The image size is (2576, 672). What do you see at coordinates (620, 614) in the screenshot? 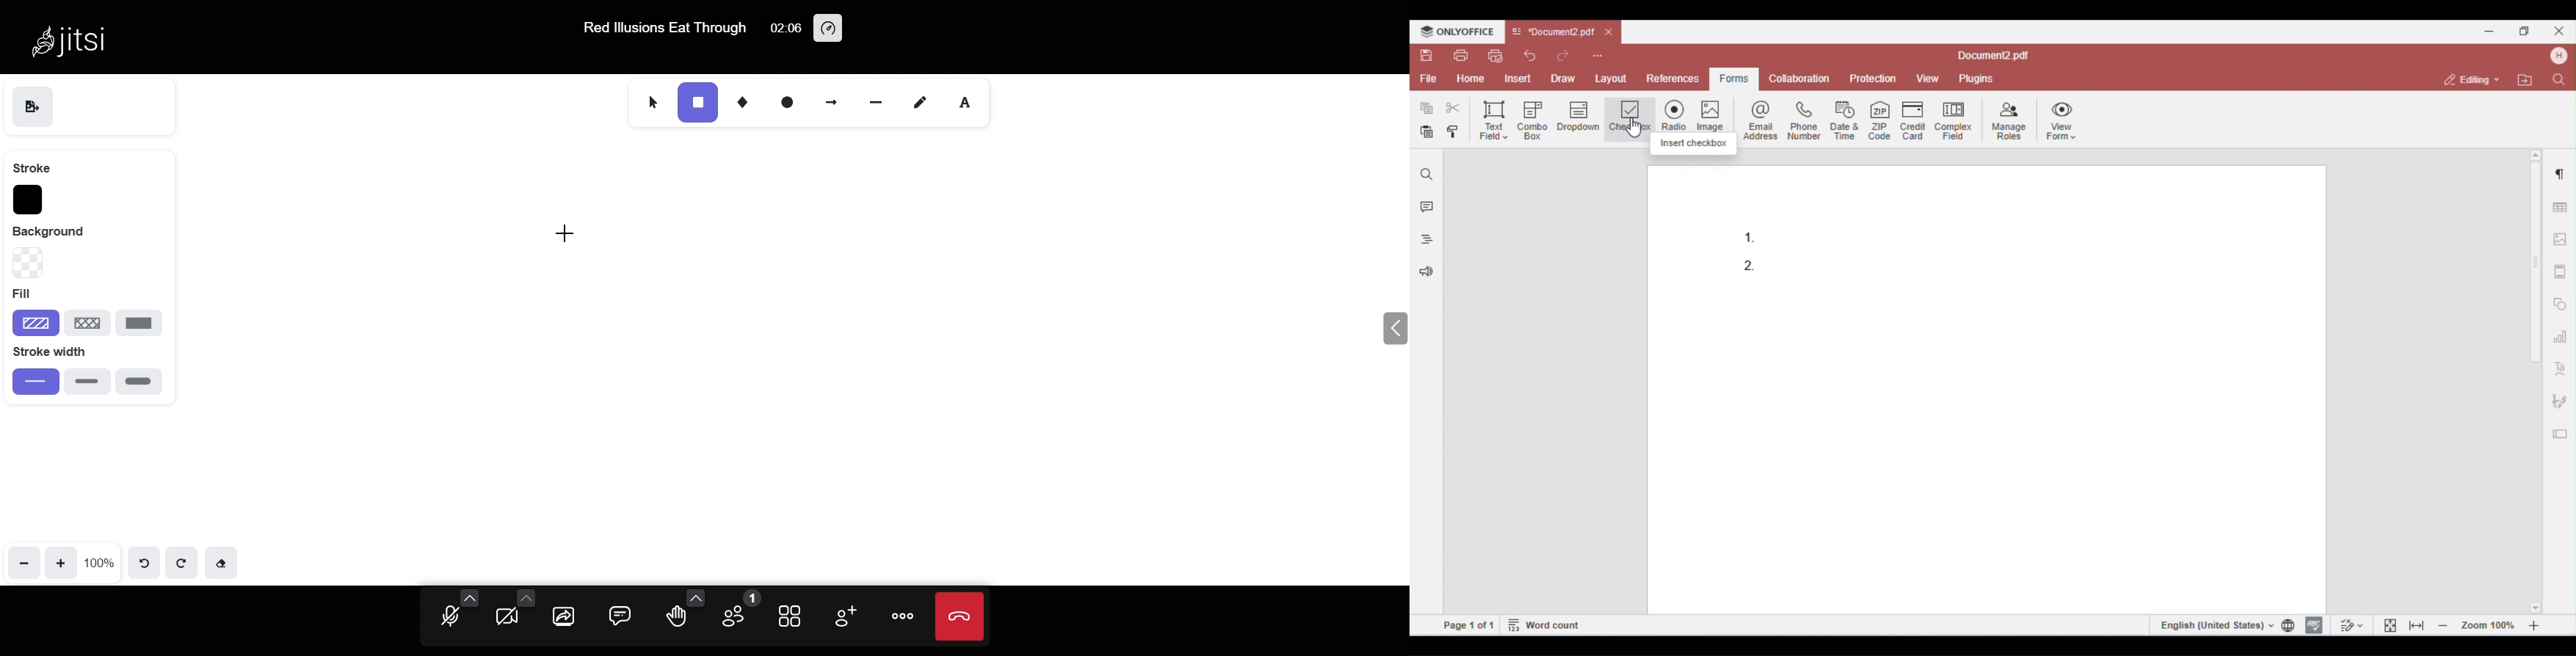
I see `chat` at bounding box center [620, 614].